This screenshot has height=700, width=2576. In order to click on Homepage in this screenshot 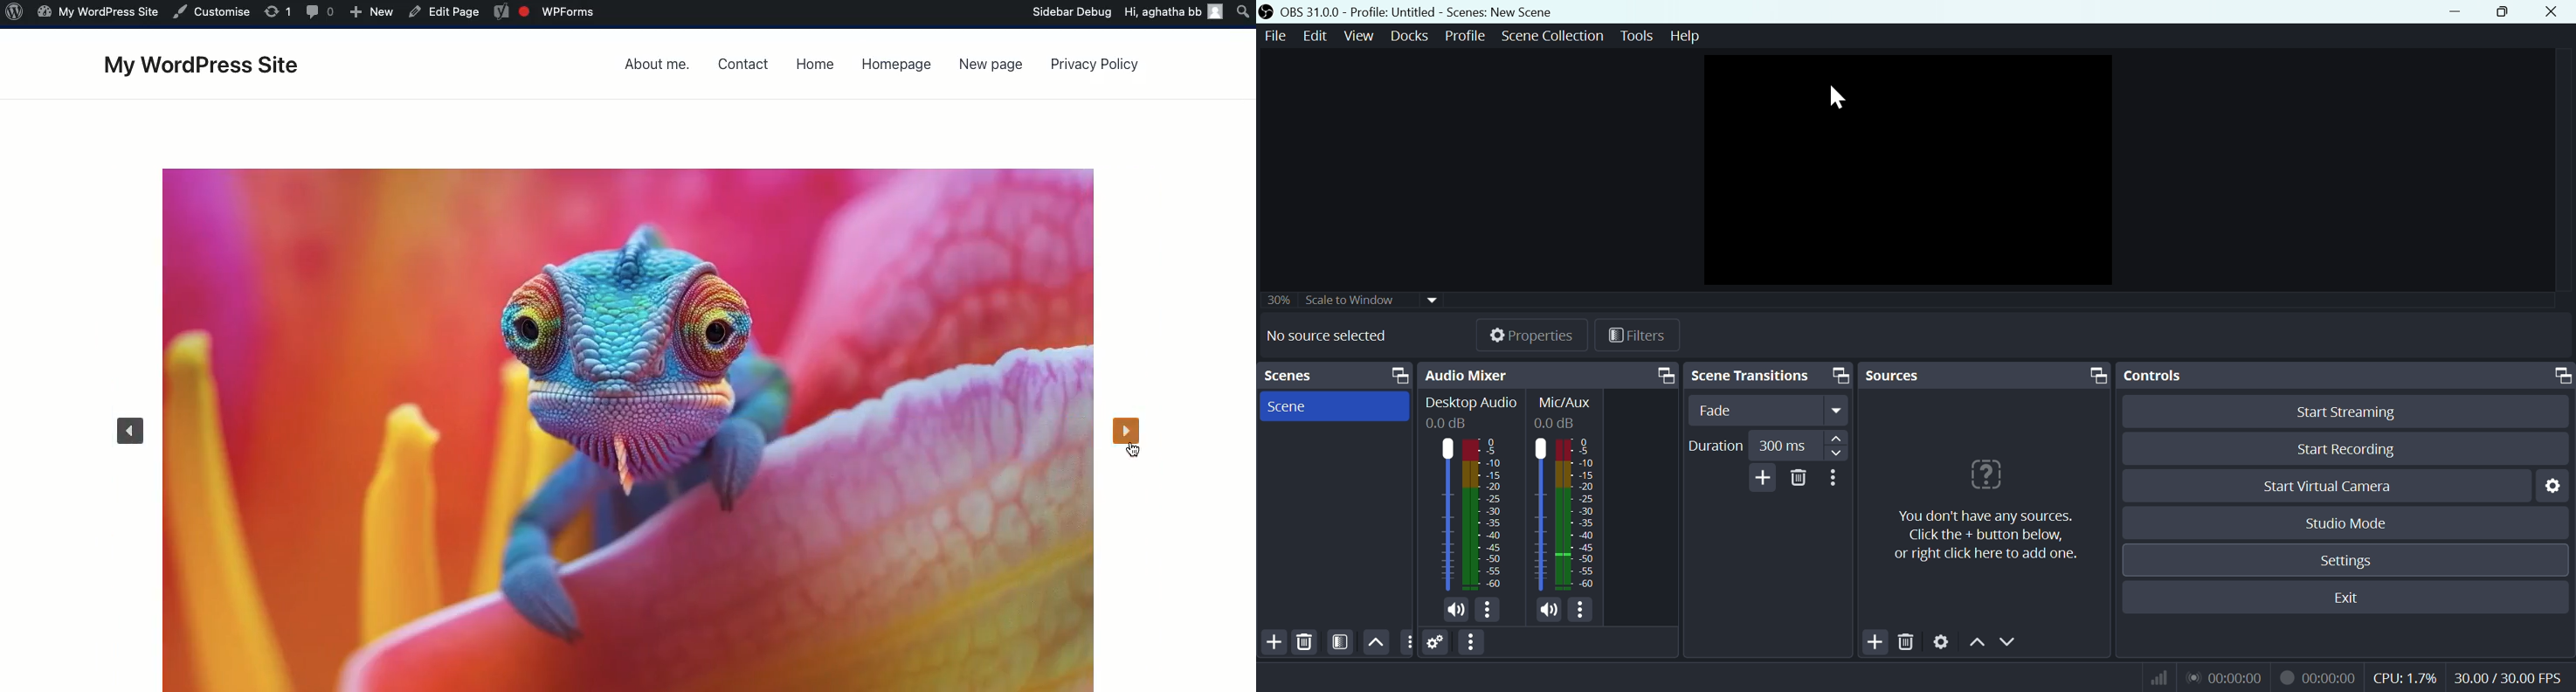, I will do `click(896, 67)`.